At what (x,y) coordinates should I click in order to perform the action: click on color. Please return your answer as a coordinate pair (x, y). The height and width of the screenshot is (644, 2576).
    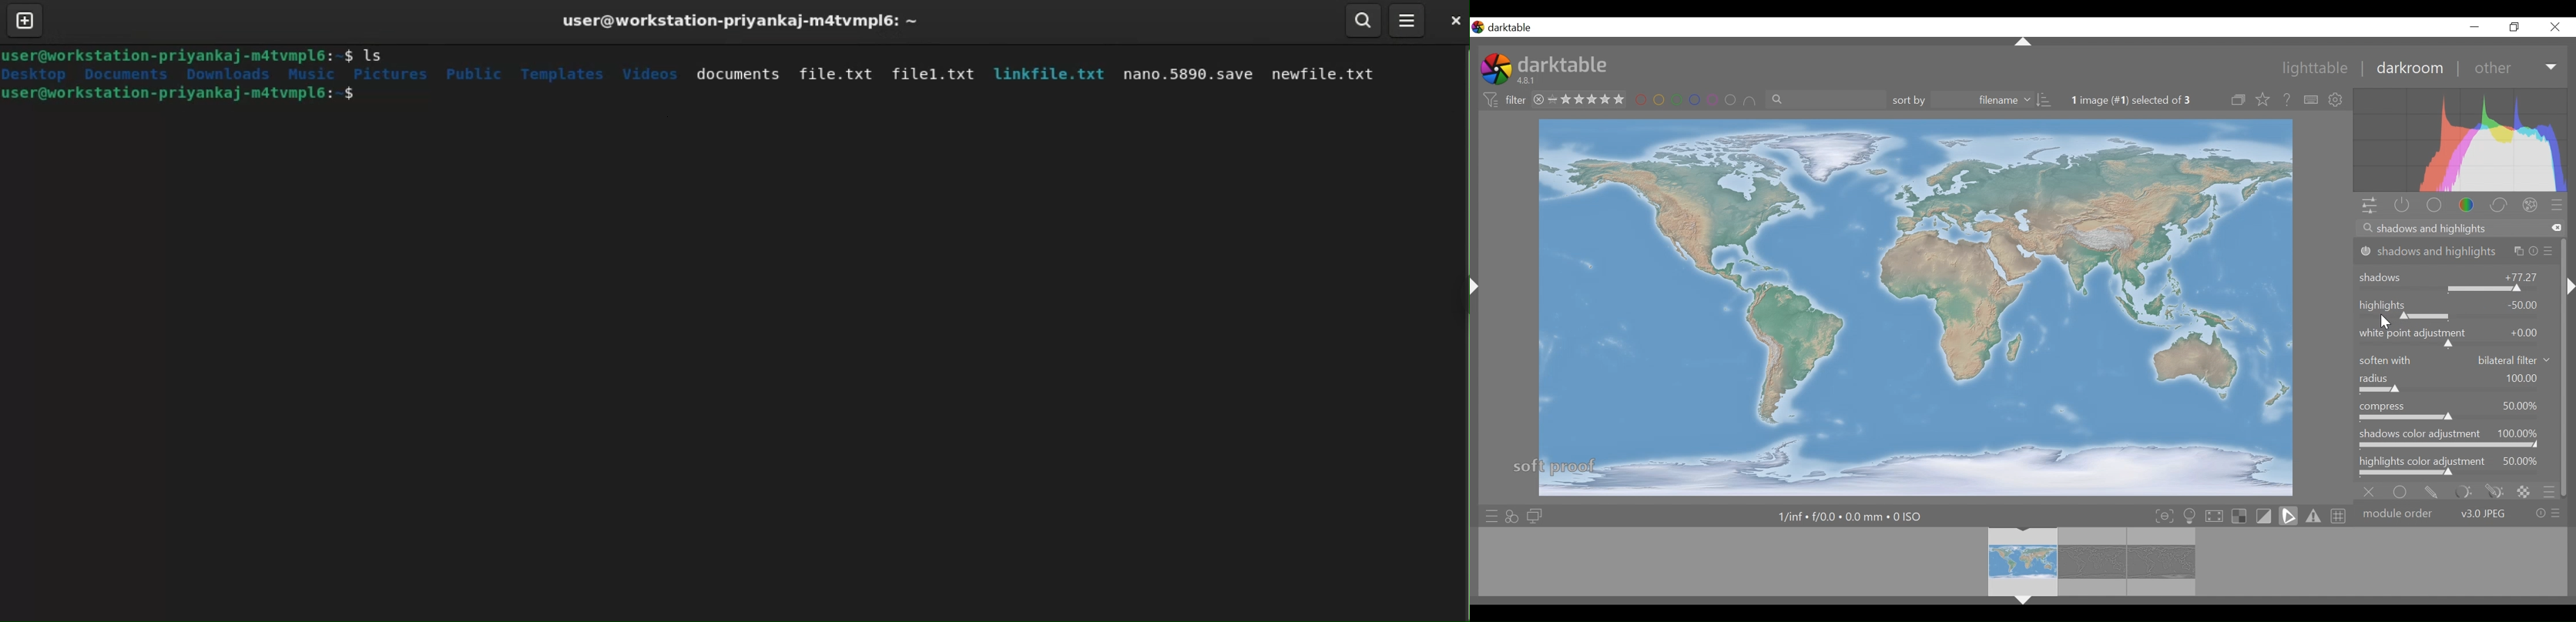
    Looking at the image, I should click on (2467, 205).